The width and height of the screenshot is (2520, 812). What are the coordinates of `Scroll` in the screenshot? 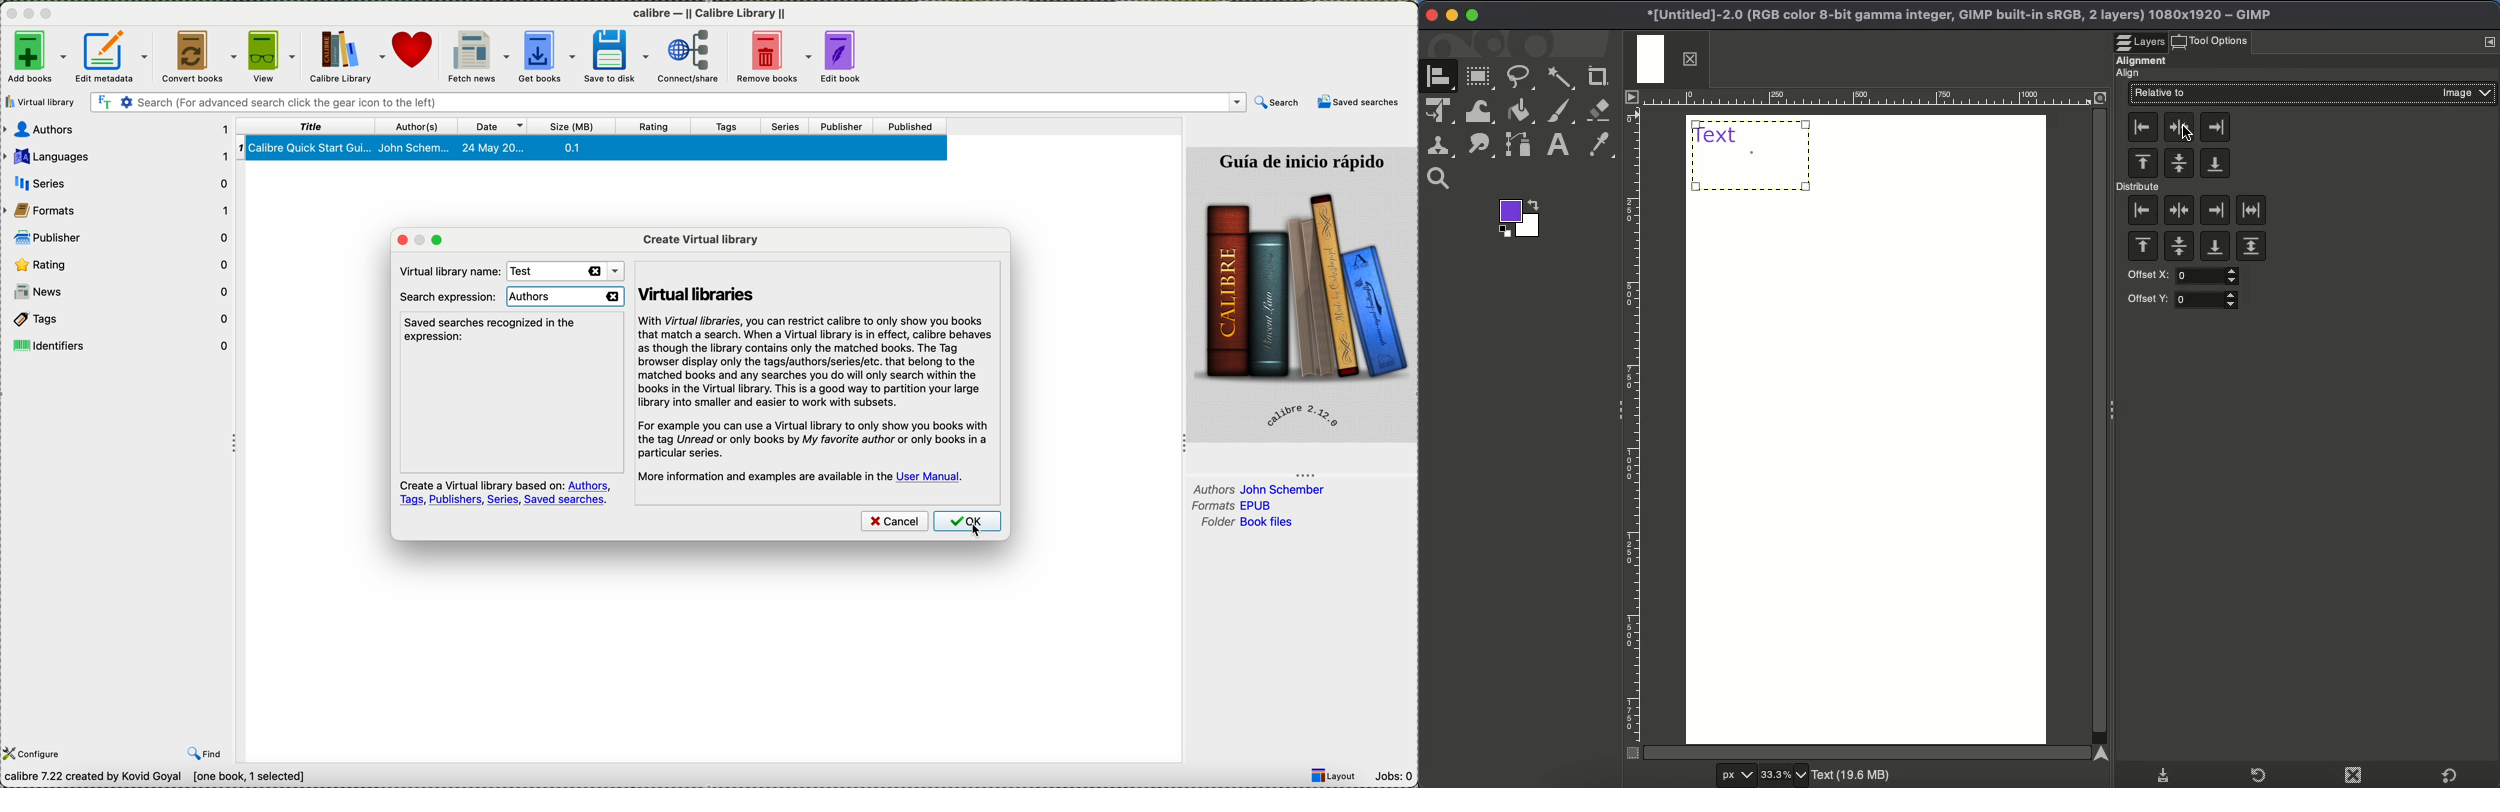 It's located at (1871, 751).